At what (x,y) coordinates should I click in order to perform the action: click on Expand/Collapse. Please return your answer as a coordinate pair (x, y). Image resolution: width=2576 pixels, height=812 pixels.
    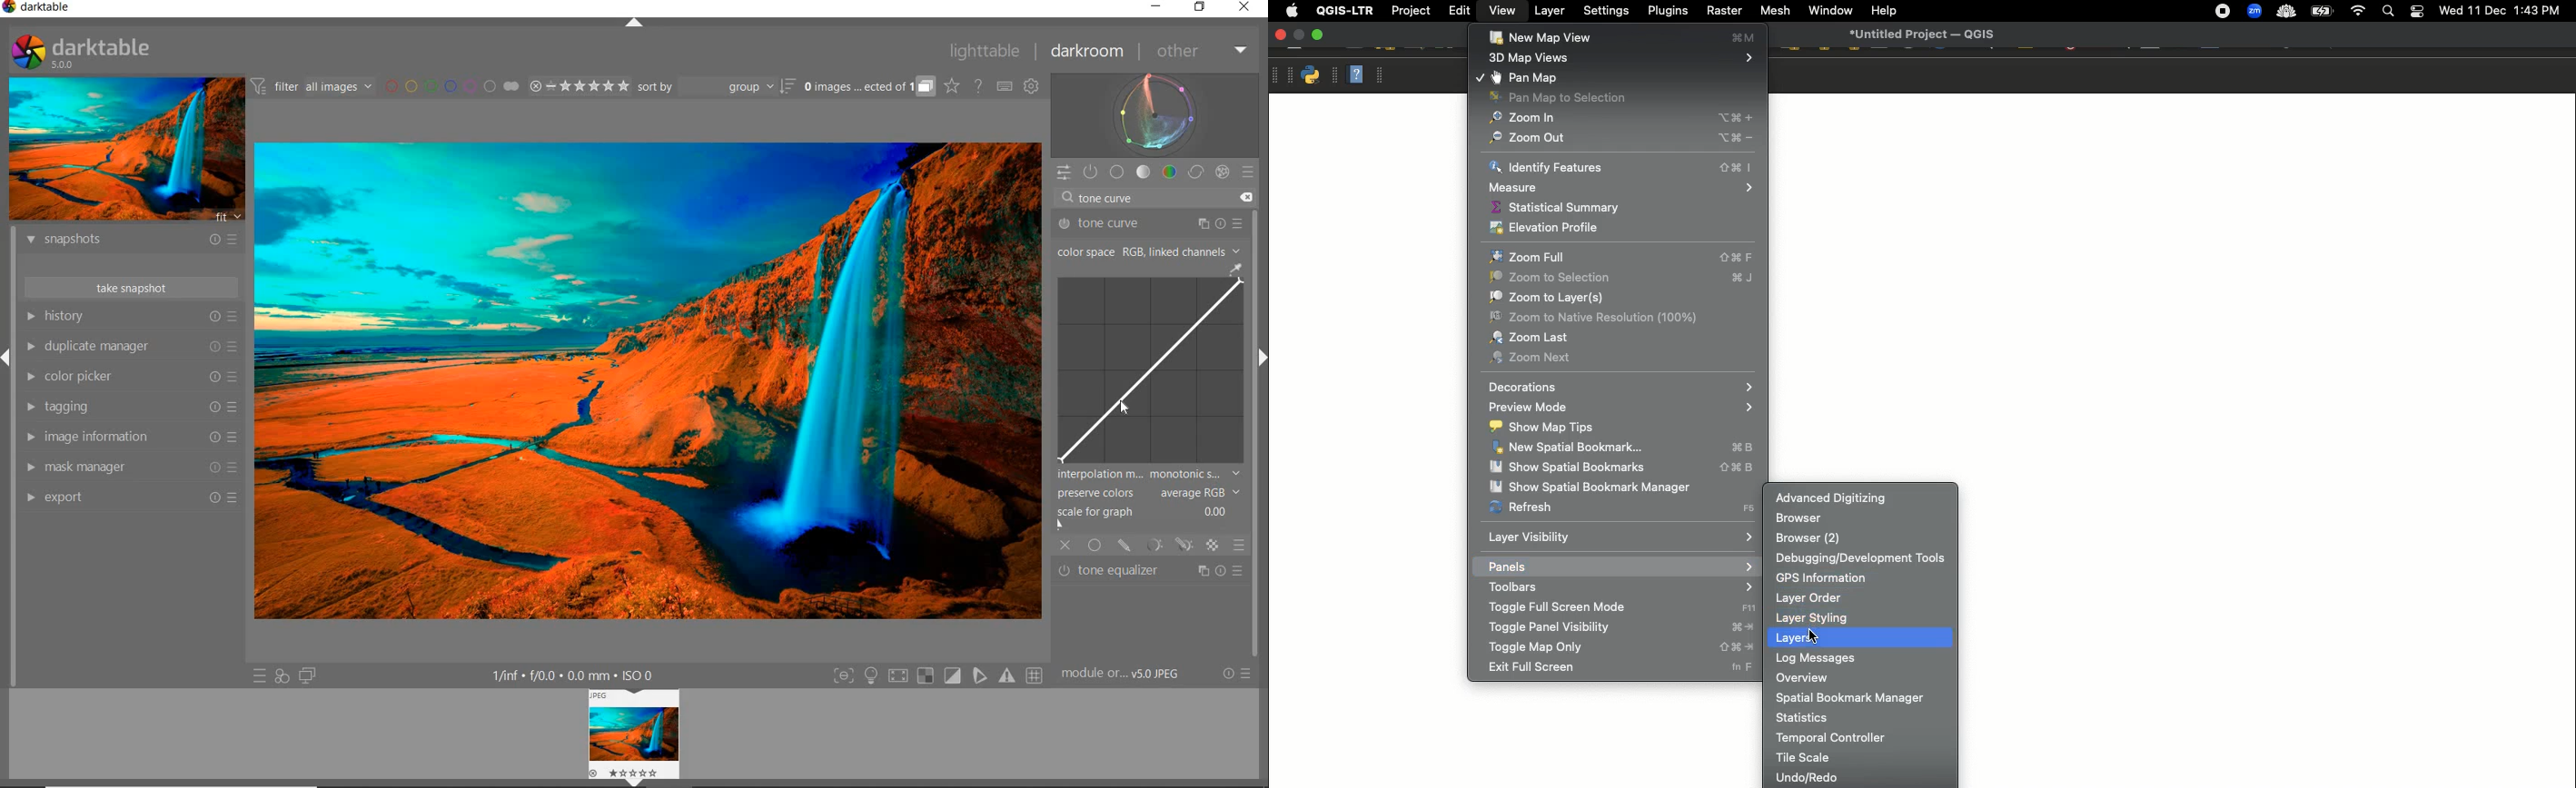
    Looking at the image, I should click on (1261, 360).